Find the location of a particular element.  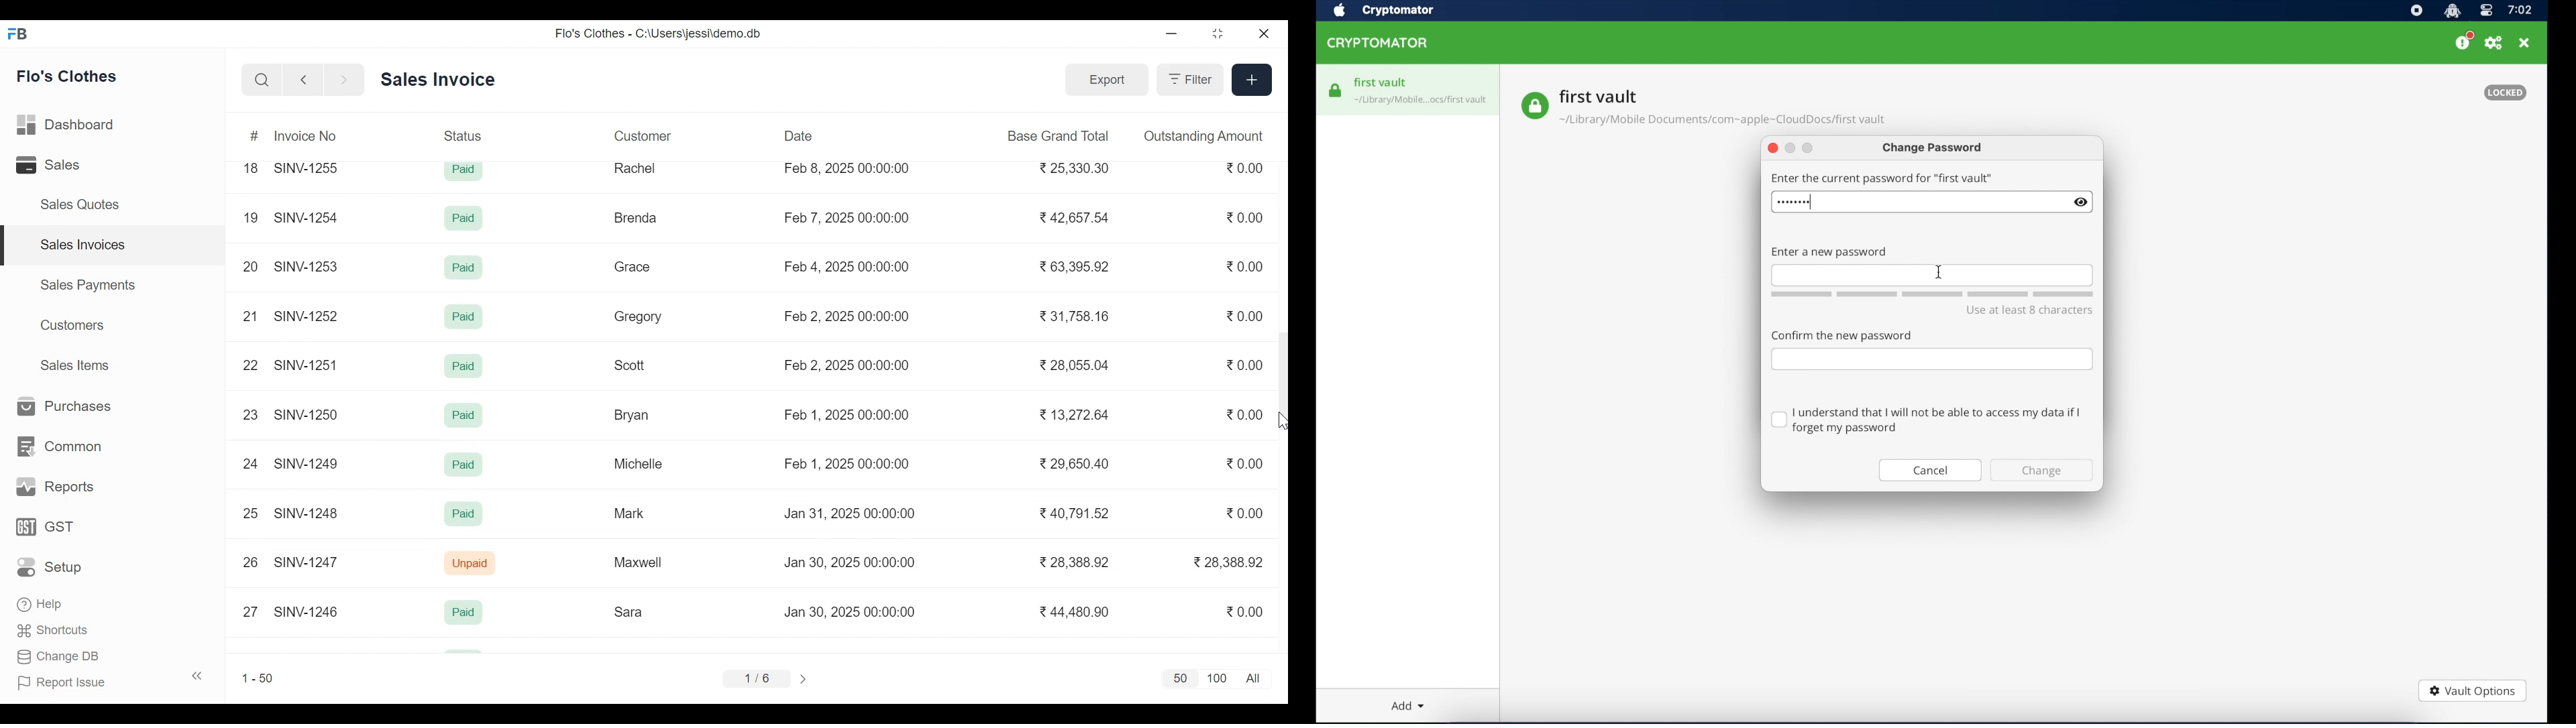

Close is located at coordinates (1262, 34).